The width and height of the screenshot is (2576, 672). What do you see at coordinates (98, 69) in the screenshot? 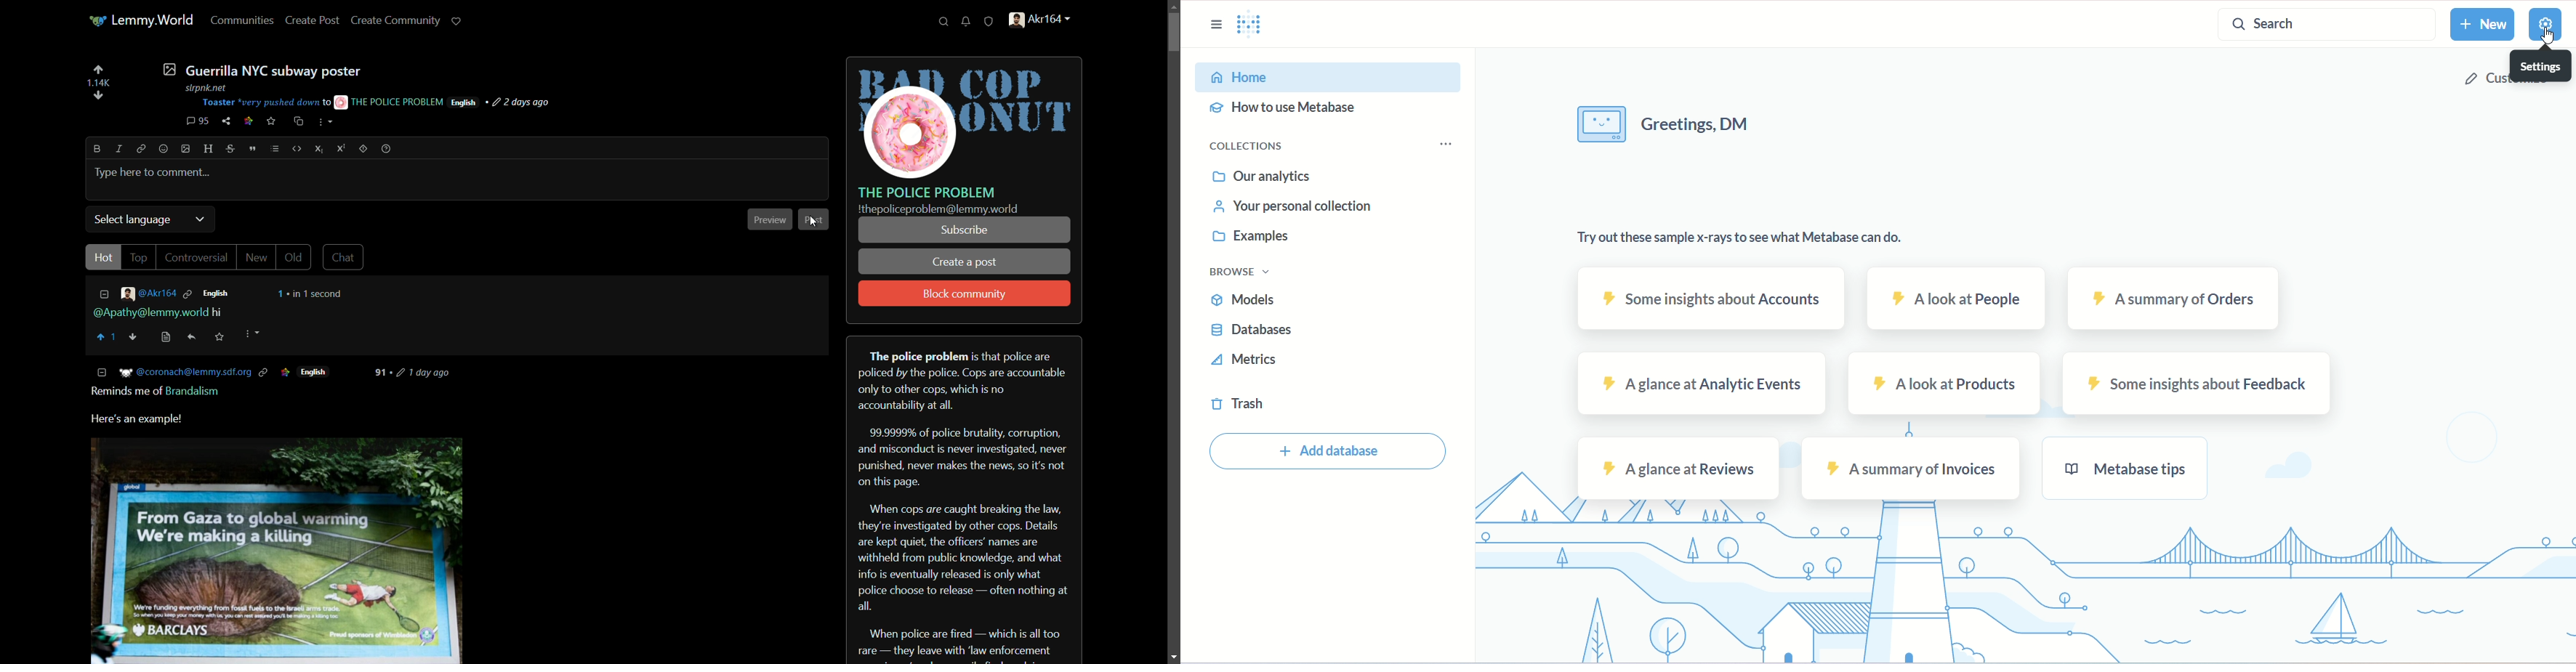
I see `upvote` at bounding box center [98, 69].